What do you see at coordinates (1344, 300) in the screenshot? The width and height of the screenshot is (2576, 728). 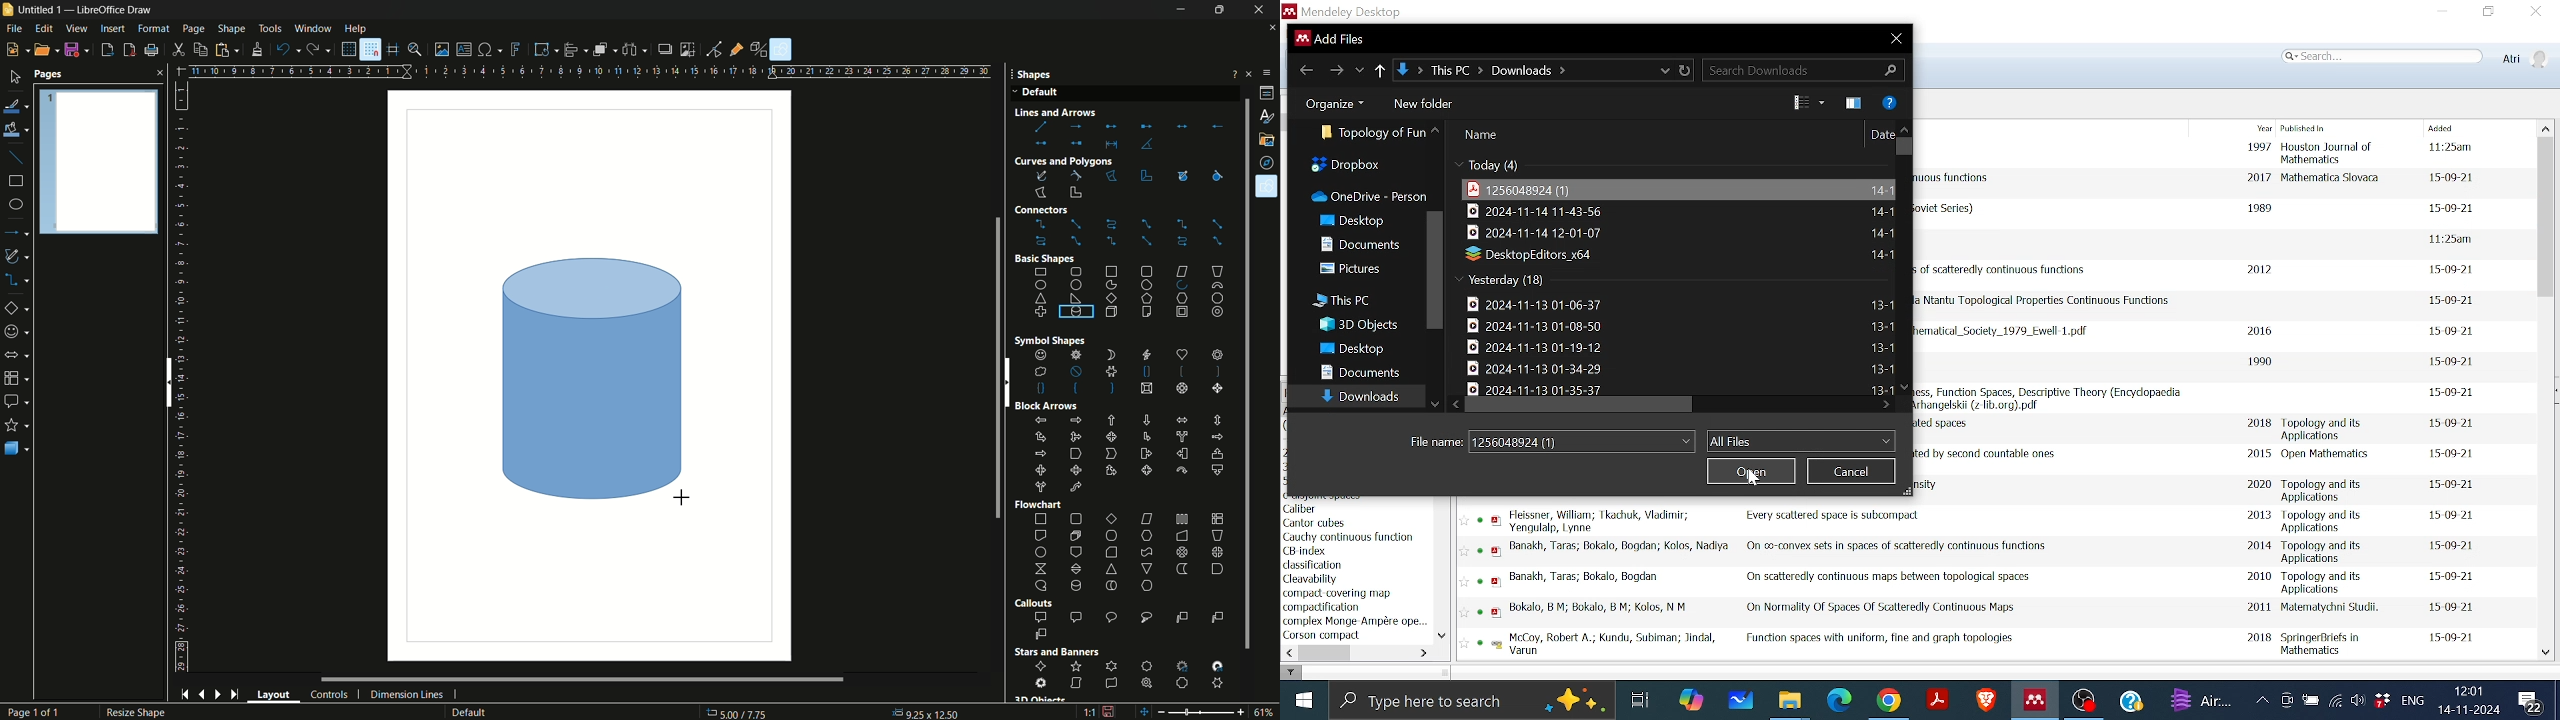 I see `This PC` at bounding box center [1344, 300].